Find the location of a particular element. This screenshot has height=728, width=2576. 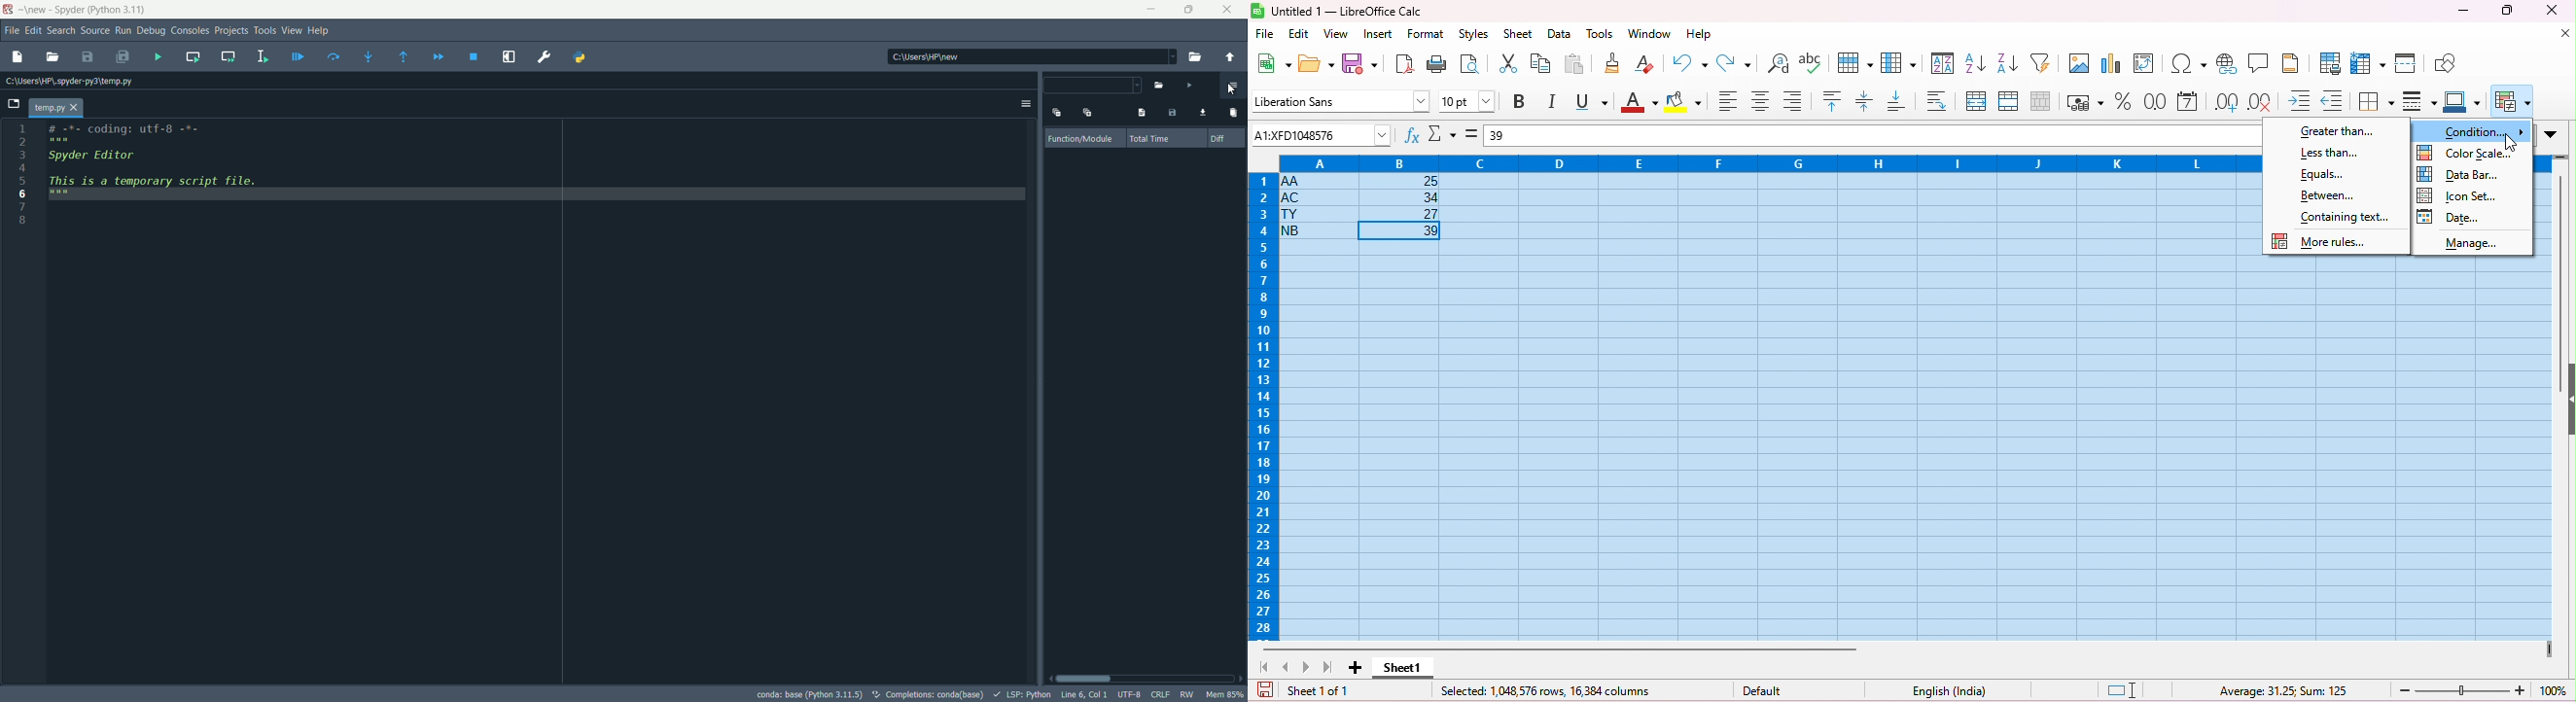

drop down is located at coordinates (2553, 133).